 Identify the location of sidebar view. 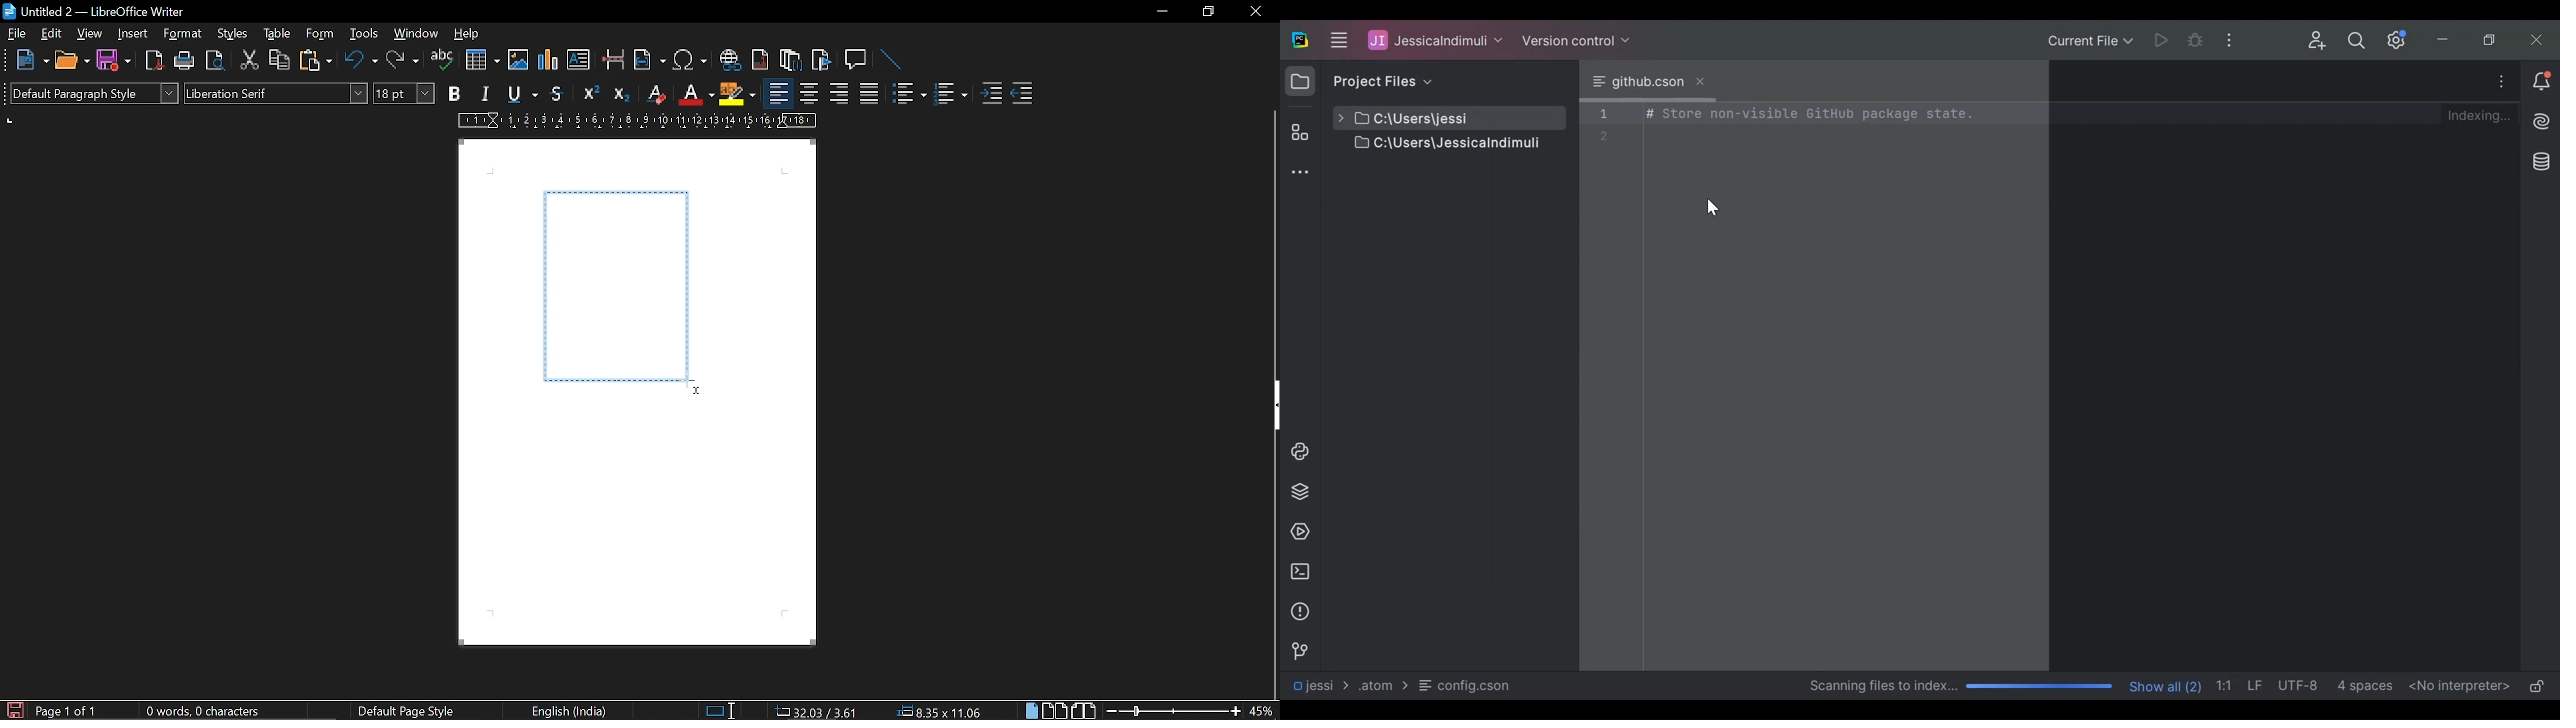
(1272, 408).